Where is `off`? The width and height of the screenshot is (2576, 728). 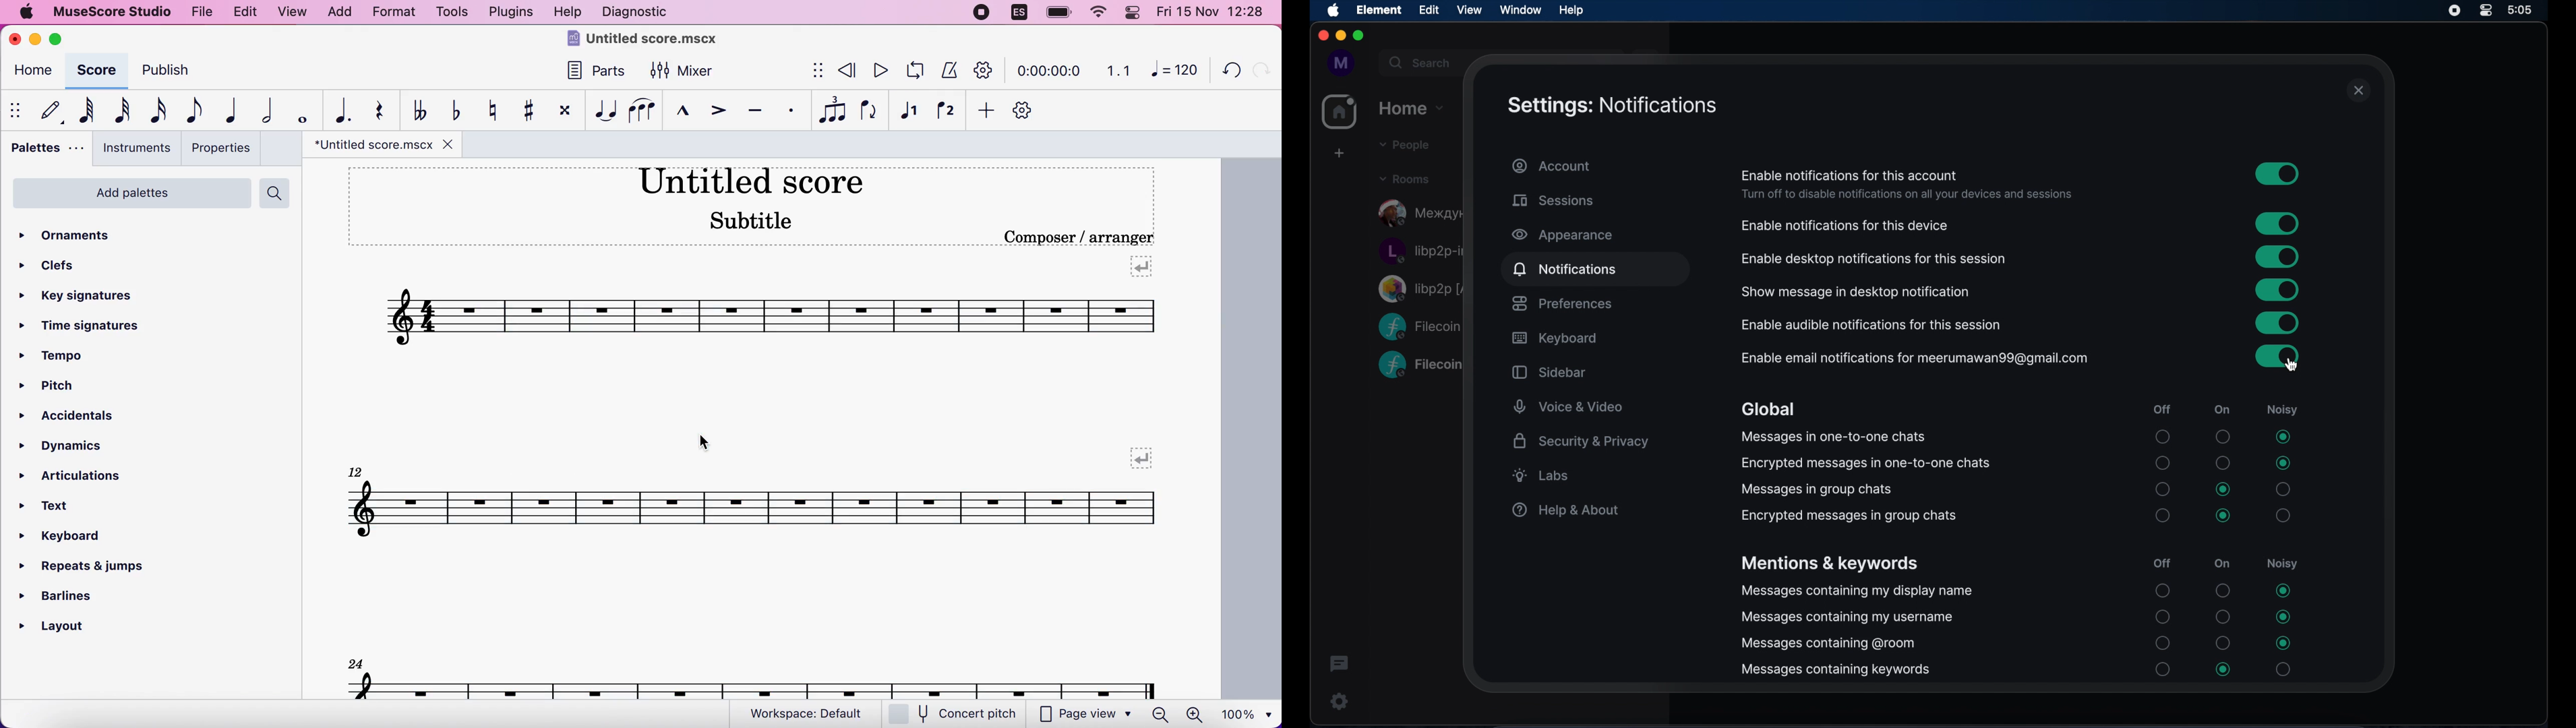
off is located at coordinates (2163, 563).